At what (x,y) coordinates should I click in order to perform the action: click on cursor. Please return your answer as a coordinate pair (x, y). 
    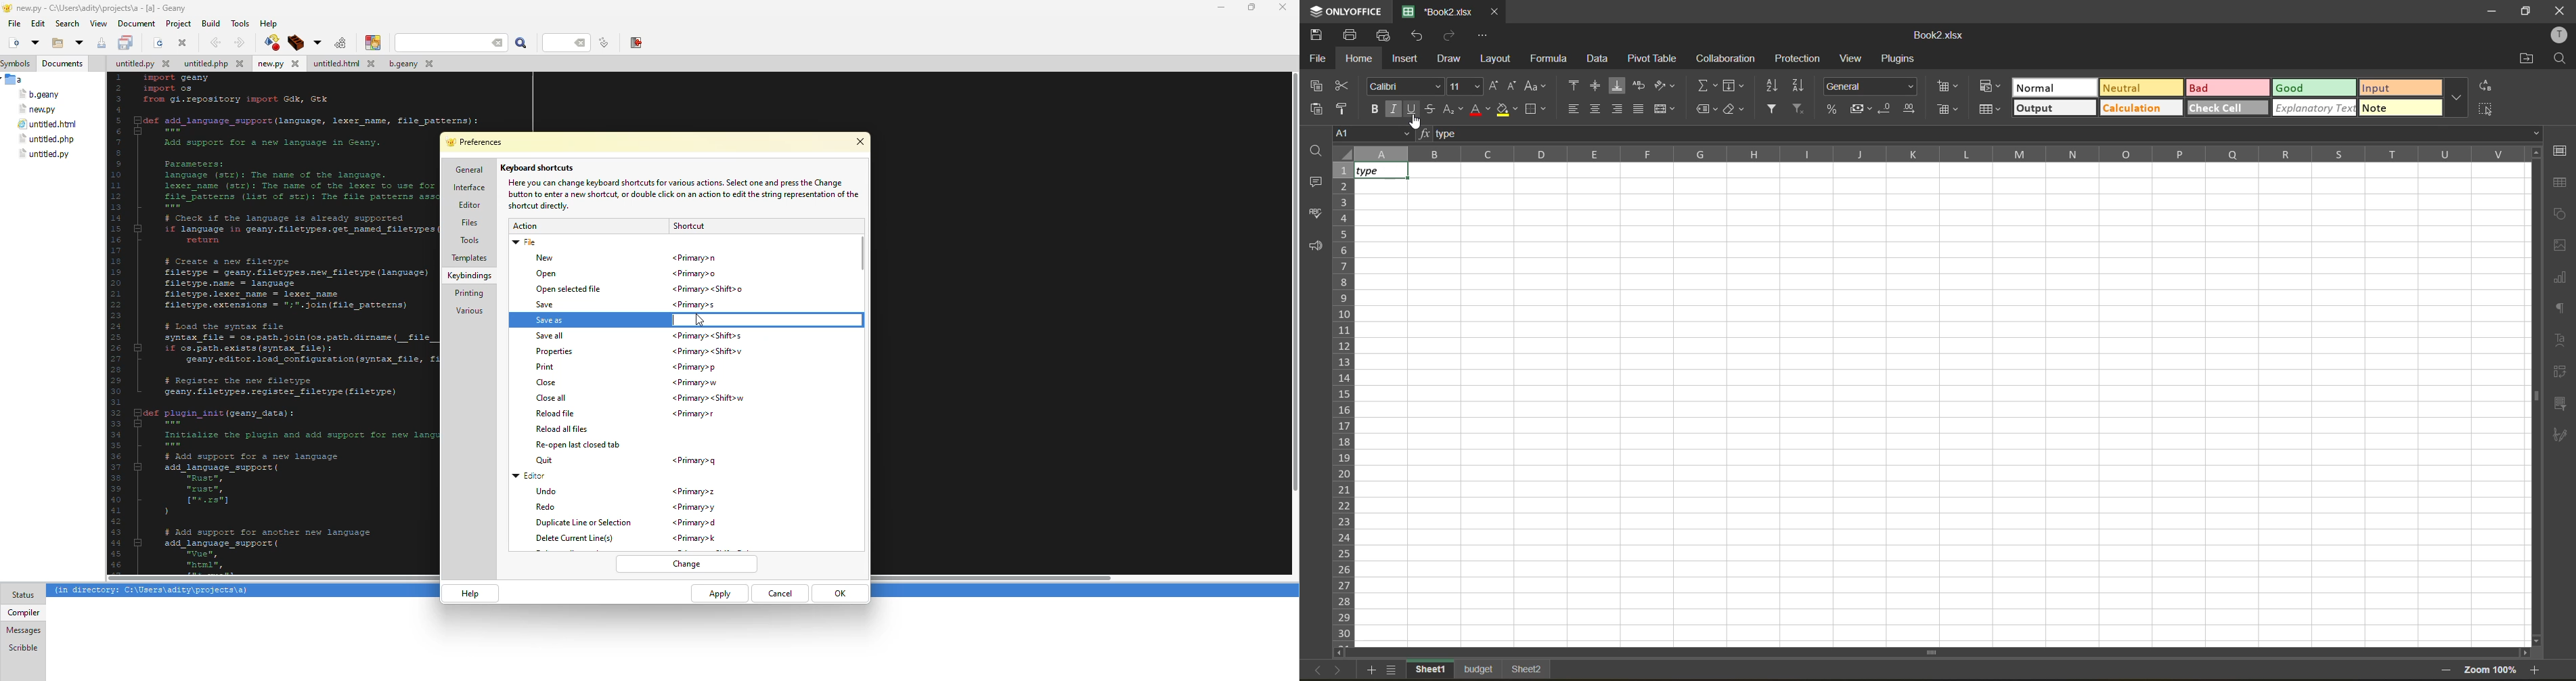
    Looking at the image, I should click on (1416, 120).